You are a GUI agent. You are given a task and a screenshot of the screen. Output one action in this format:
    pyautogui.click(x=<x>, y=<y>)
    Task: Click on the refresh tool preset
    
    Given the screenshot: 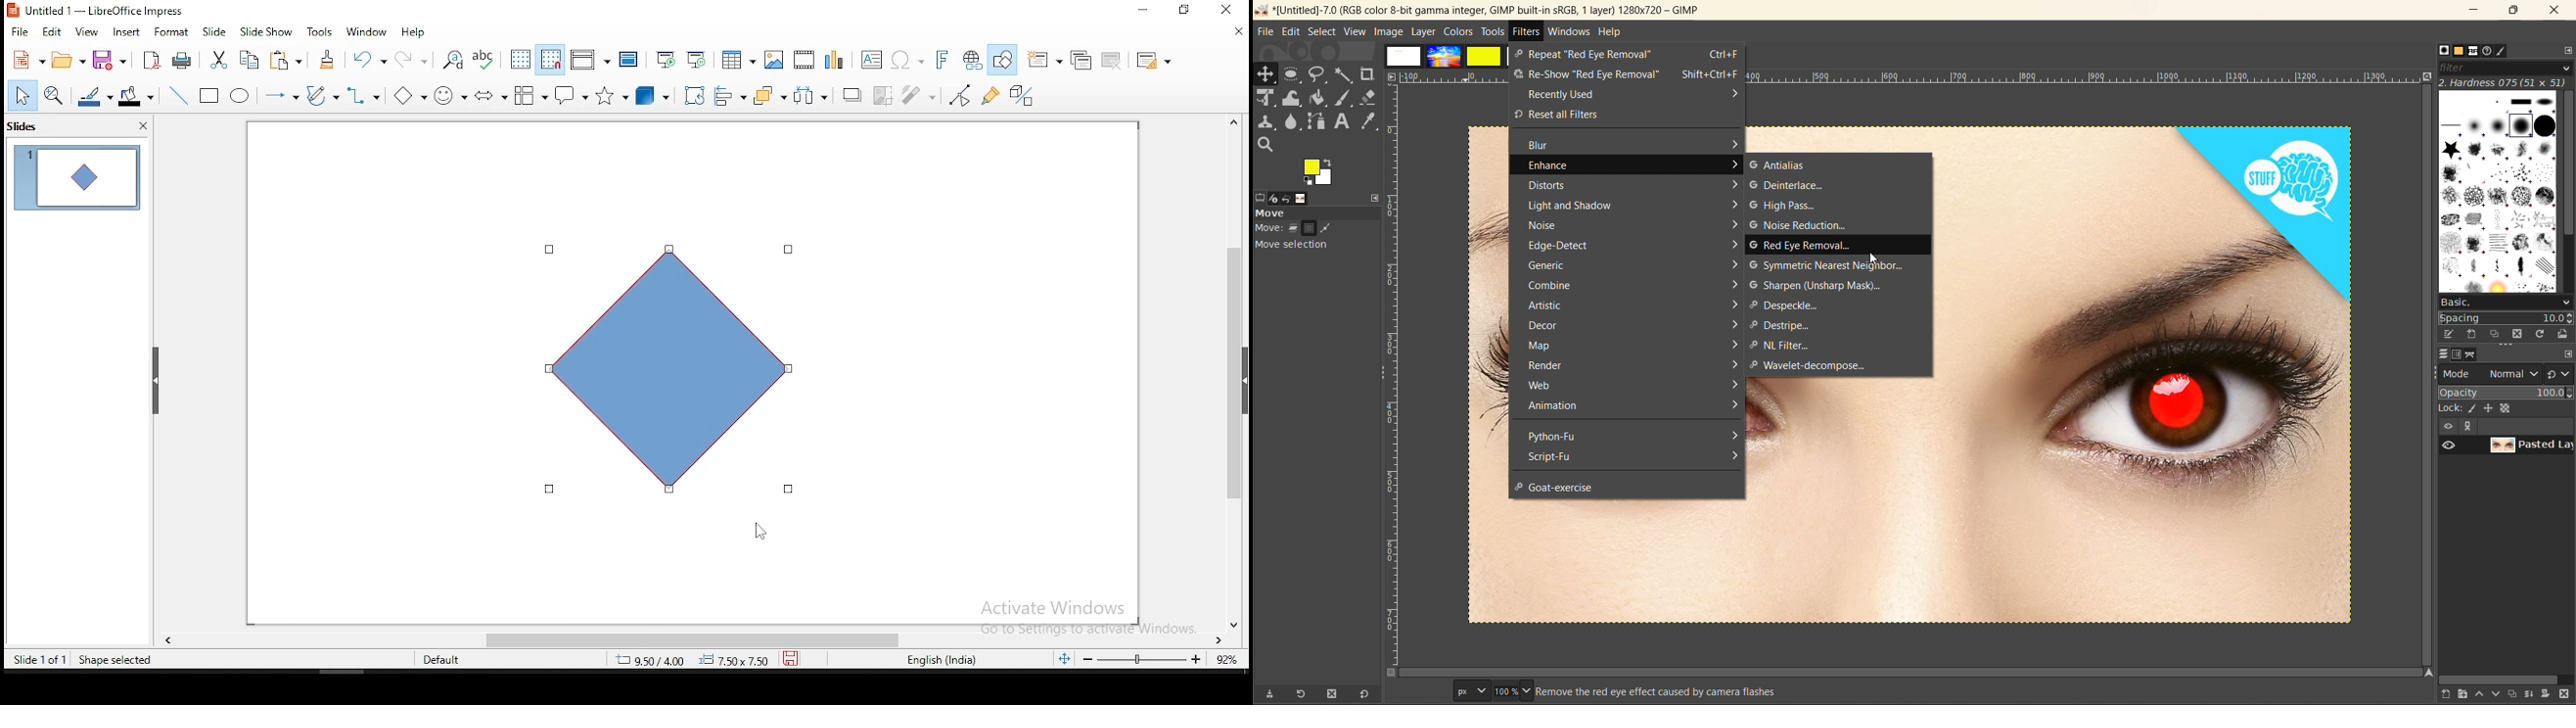 What is the action you would take?
    pyautogui.click(x=1299, y=695)
    